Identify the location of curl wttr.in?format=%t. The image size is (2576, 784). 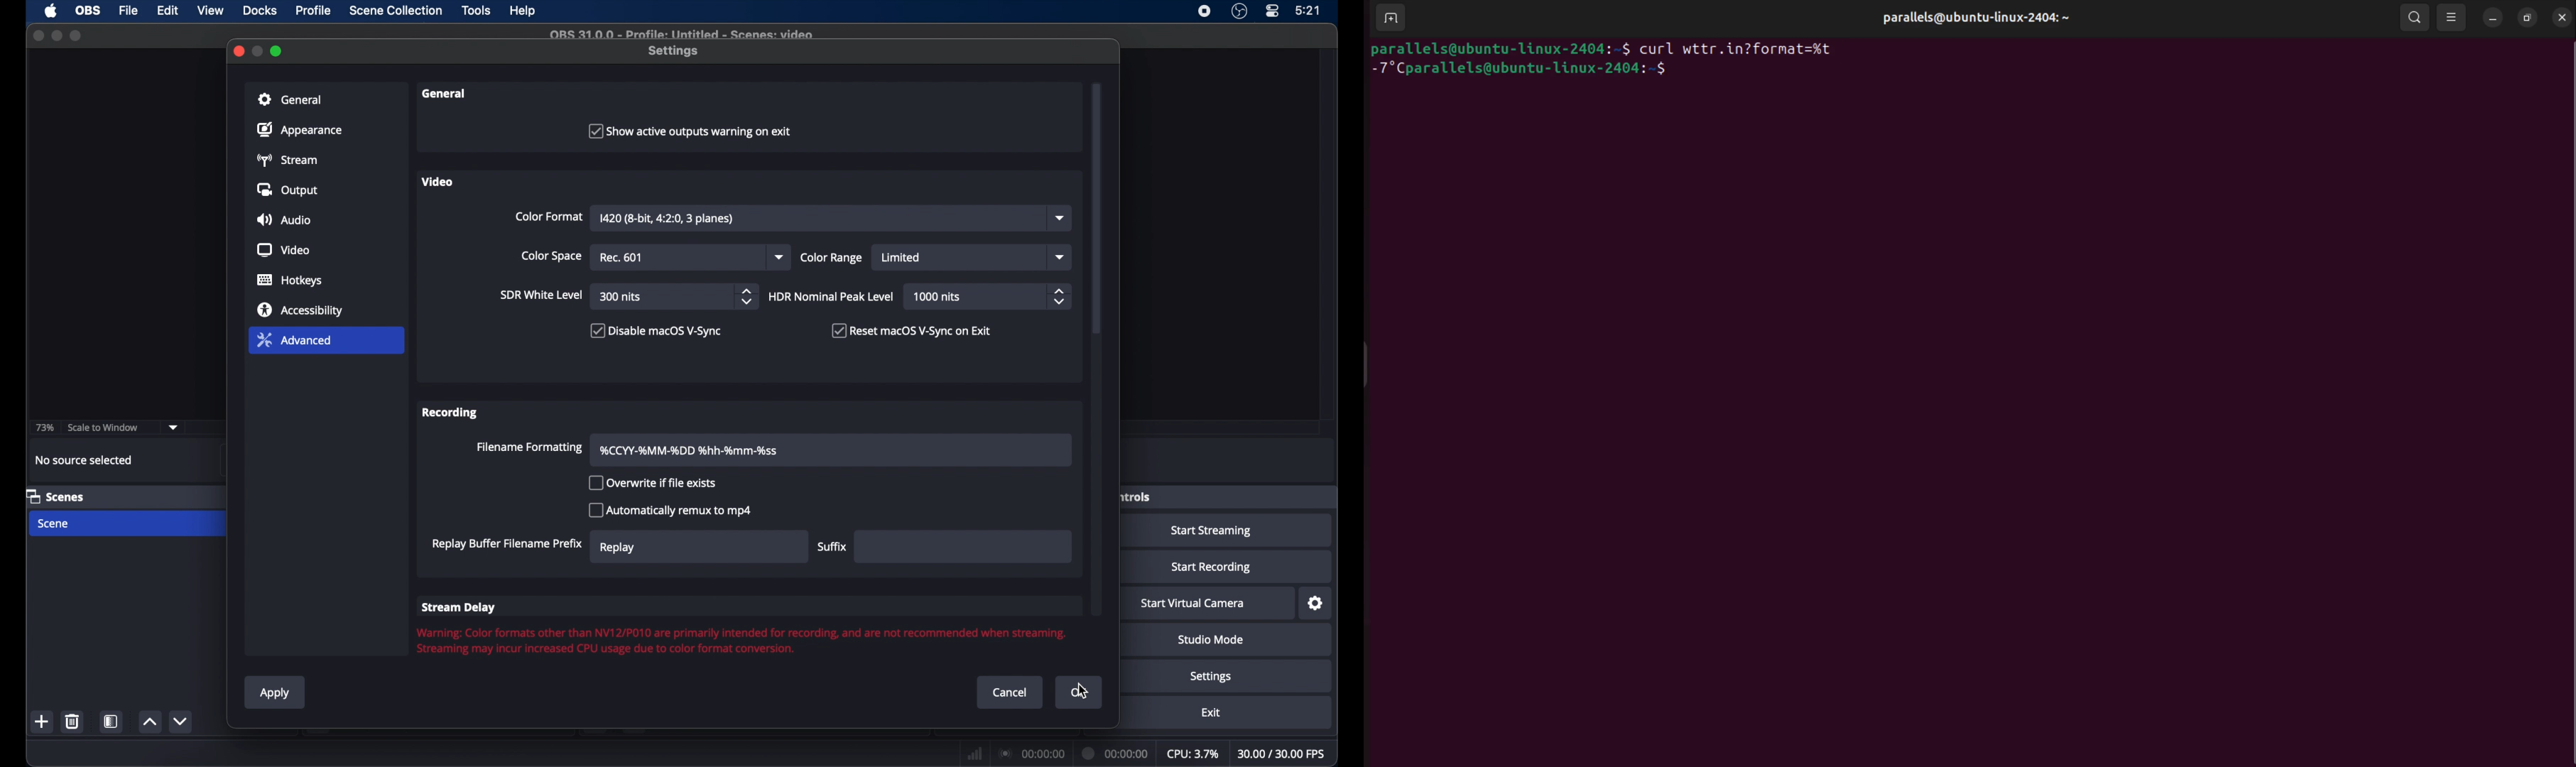
(1745, 46).